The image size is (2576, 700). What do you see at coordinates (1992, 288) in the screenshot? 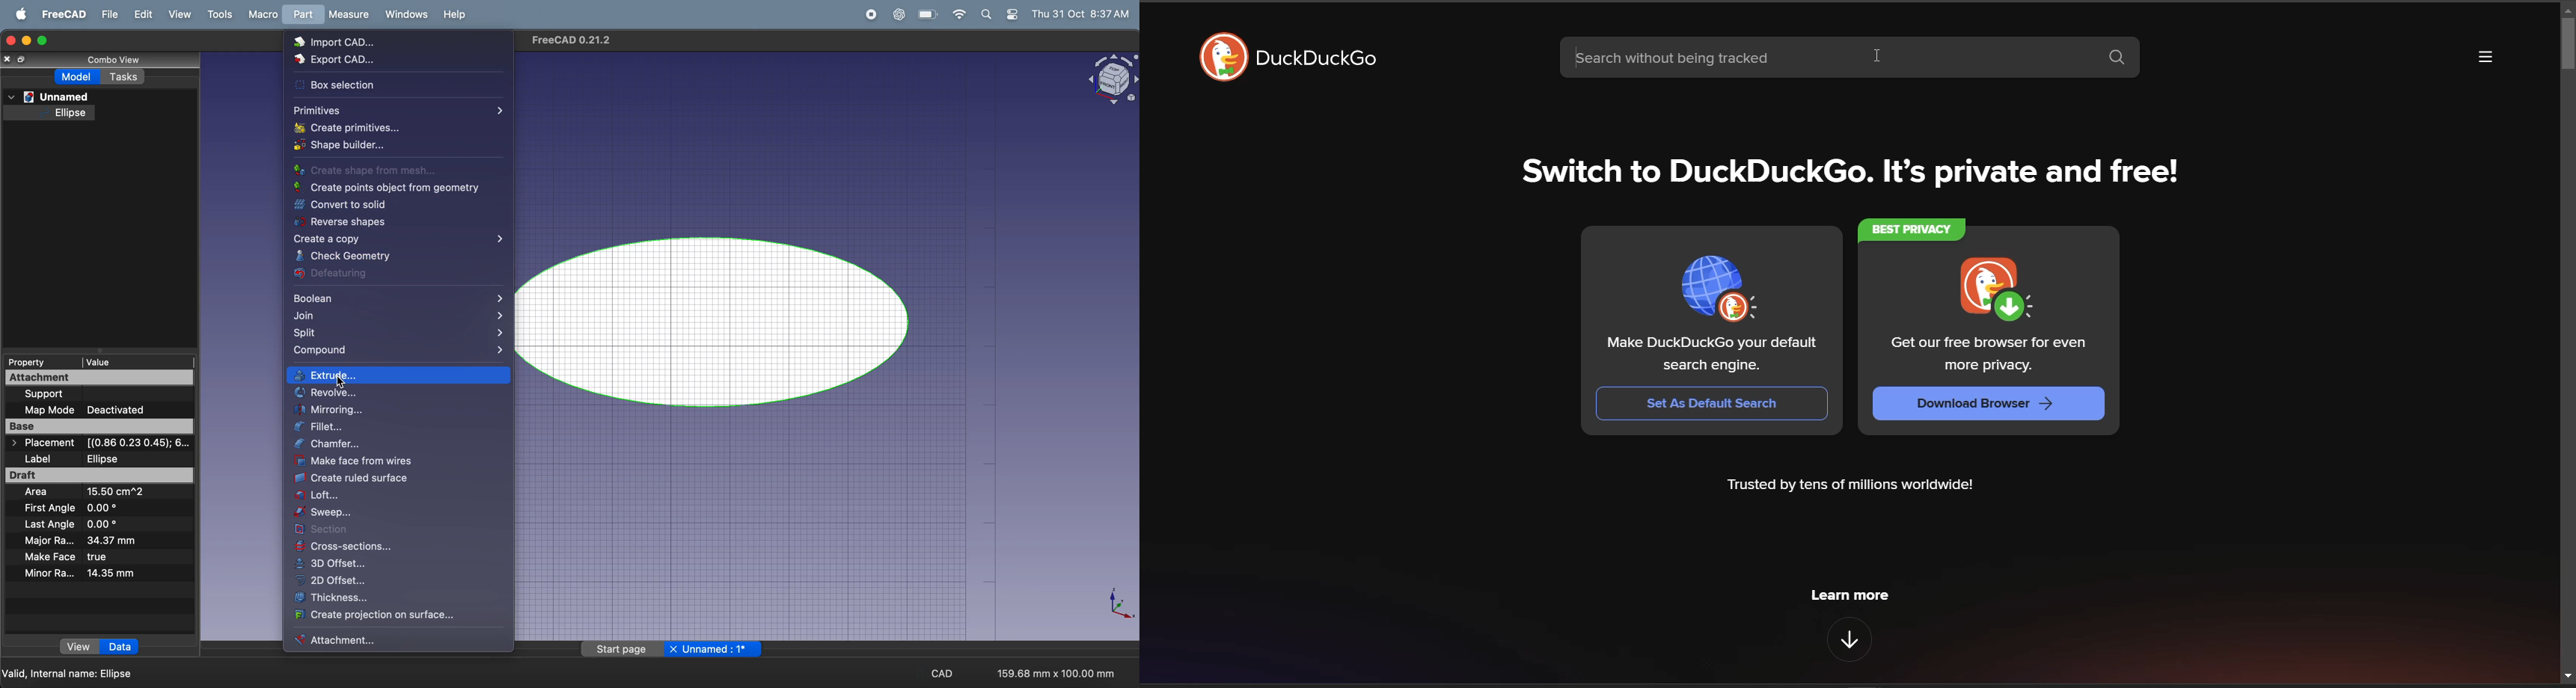
I see `icon` at bounding box center [1992, 288].